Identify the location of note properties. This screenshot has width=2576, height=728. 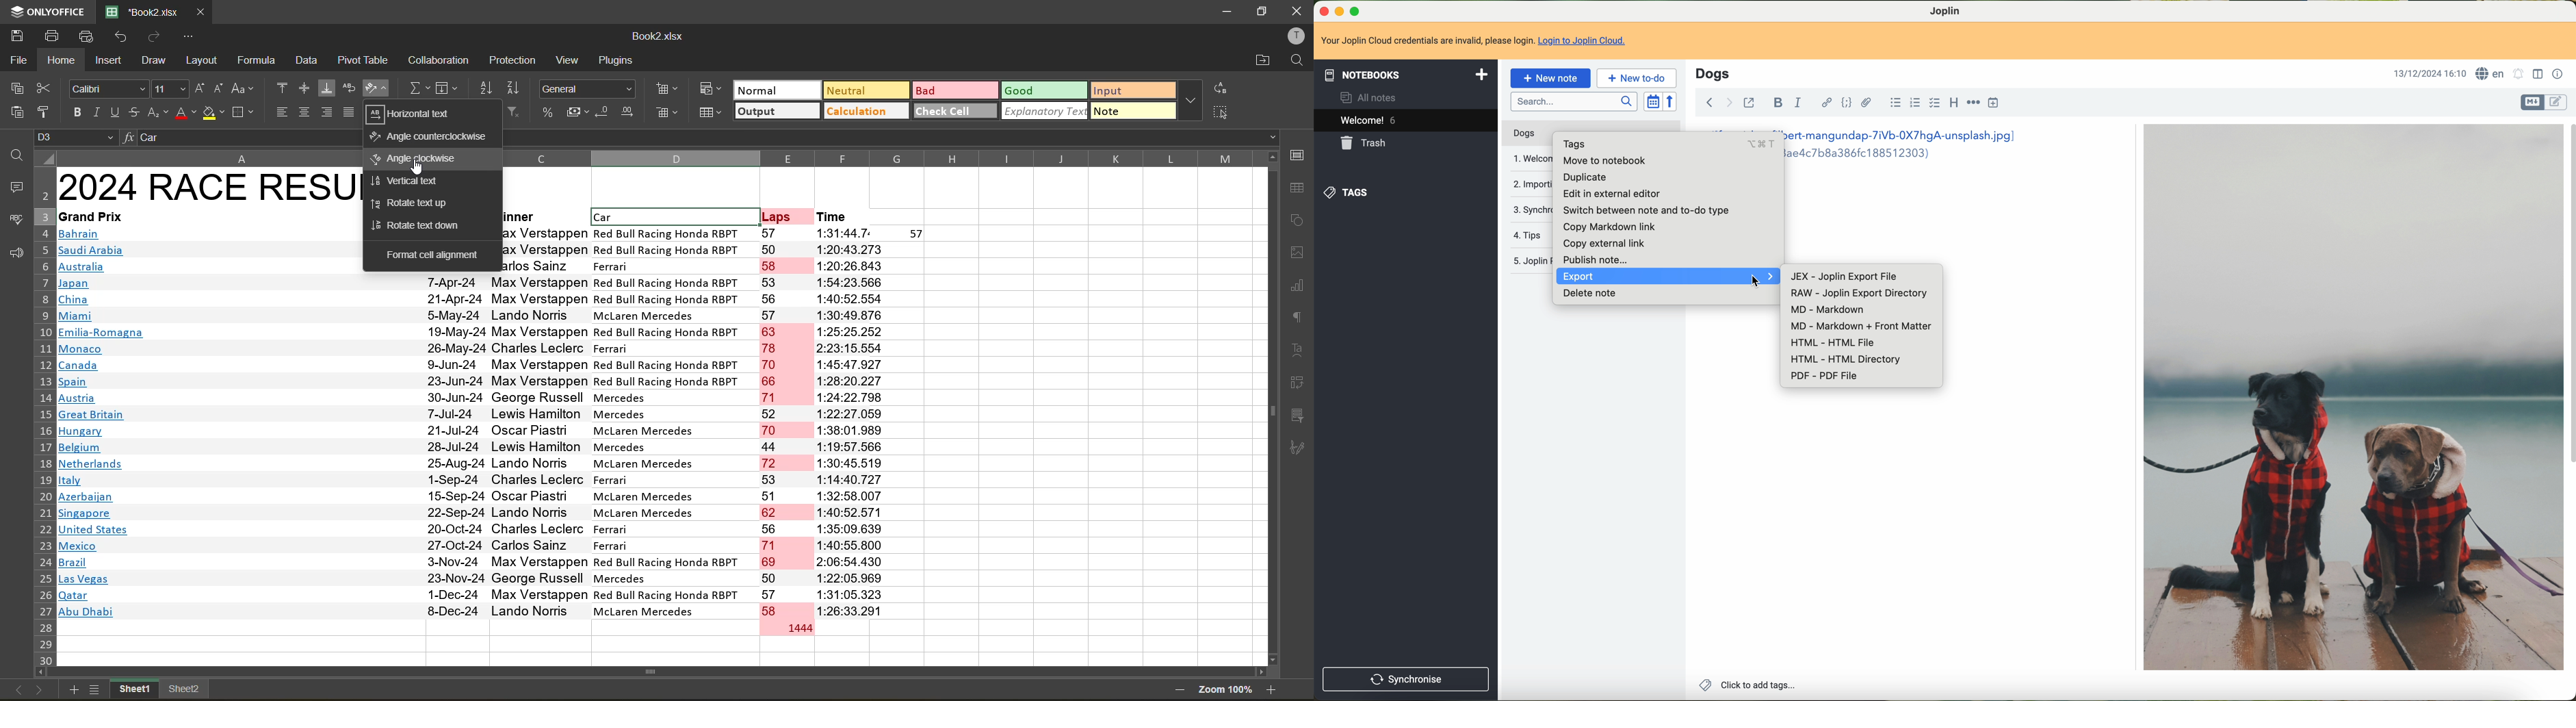
(2558, 74).